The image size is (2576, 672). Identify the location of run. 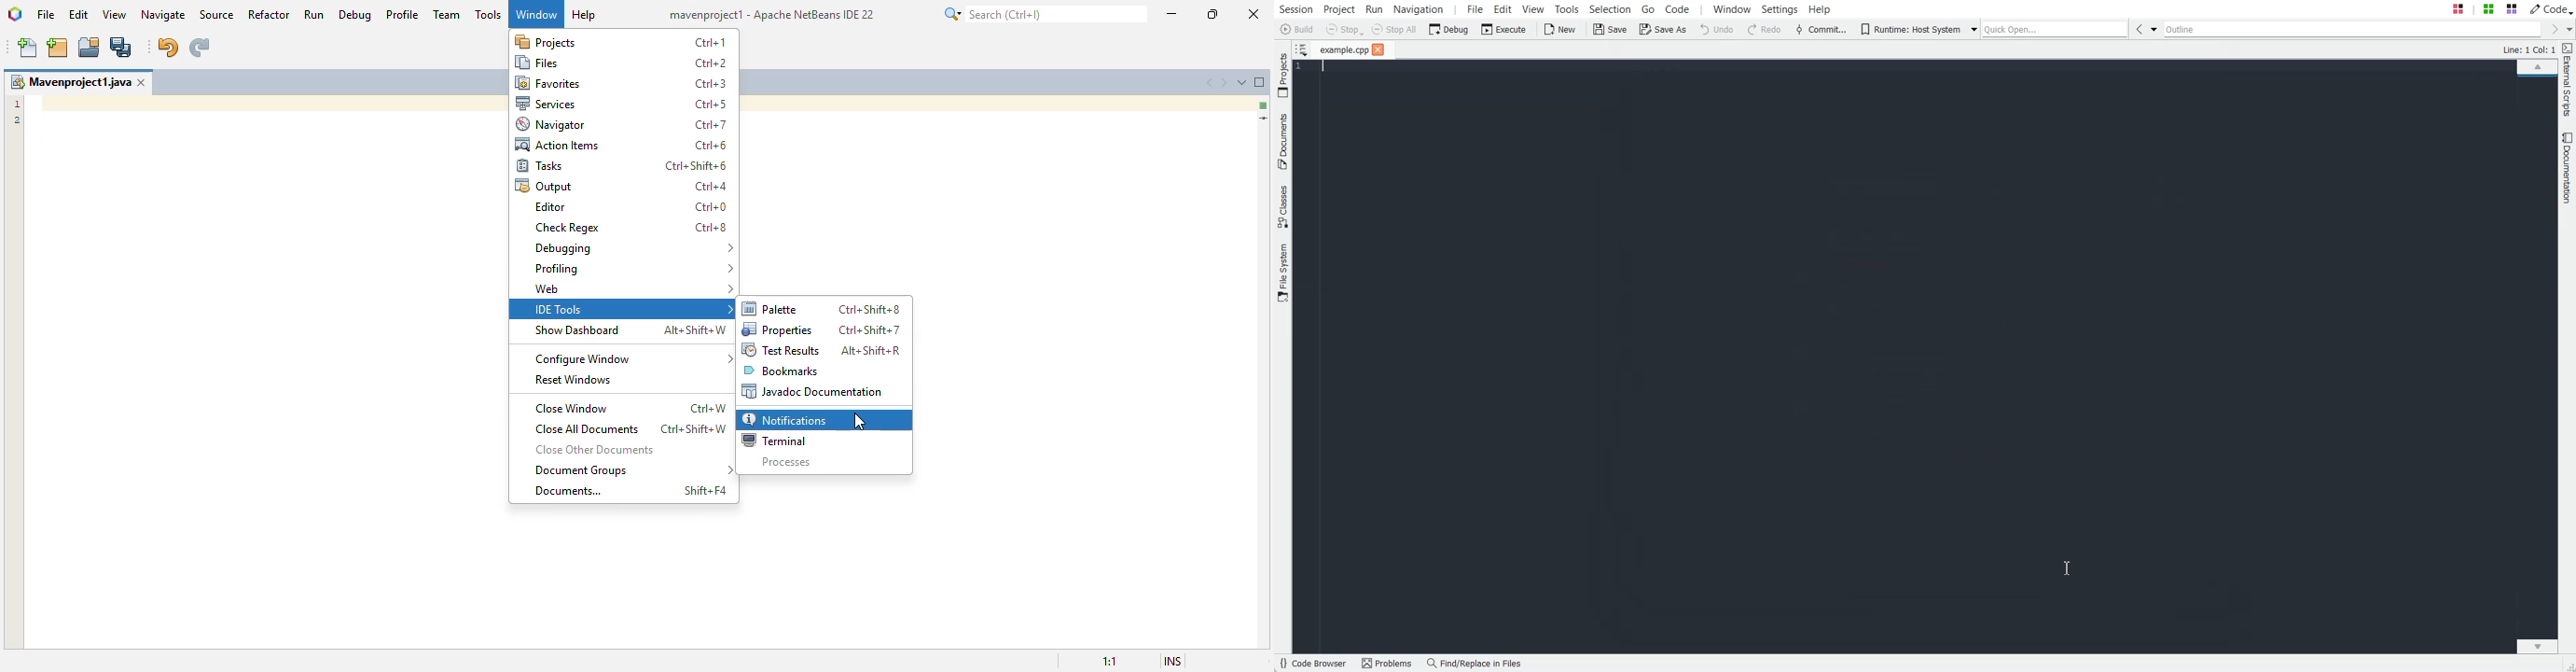
(313, 14).